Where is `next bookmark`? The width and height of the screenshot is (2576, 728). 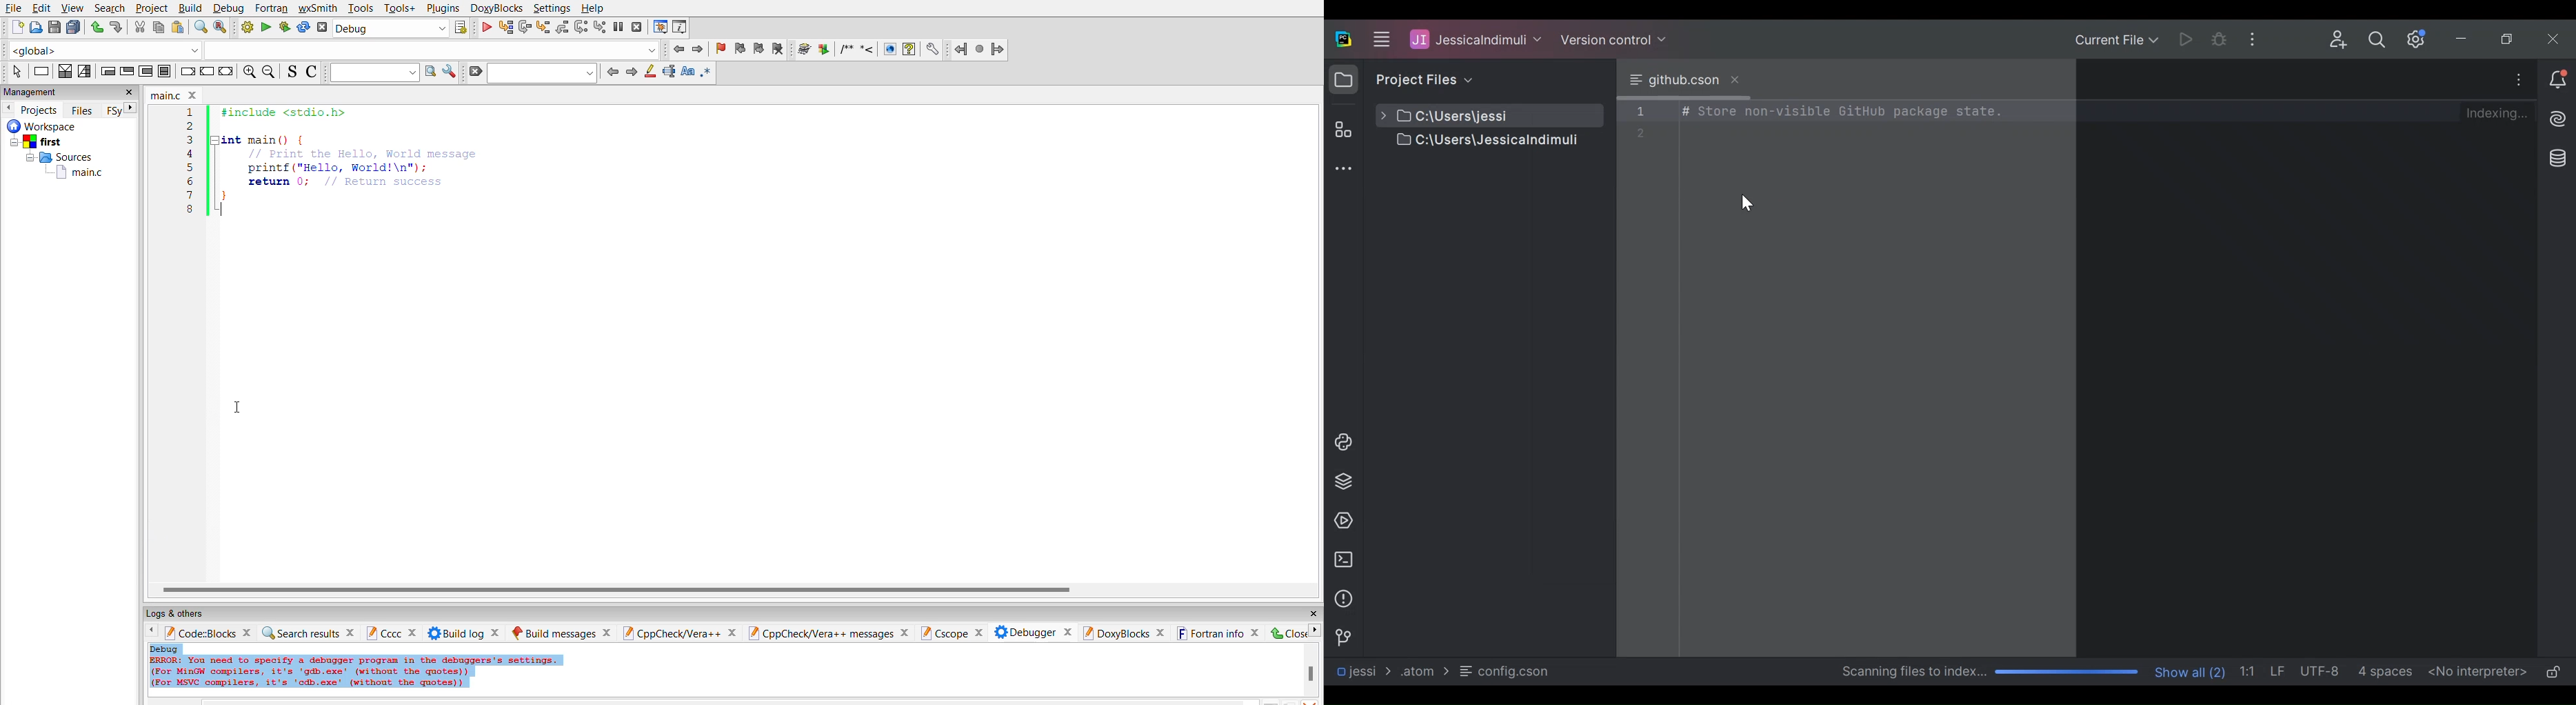 next bookmark is located at coordinates (760, 49).